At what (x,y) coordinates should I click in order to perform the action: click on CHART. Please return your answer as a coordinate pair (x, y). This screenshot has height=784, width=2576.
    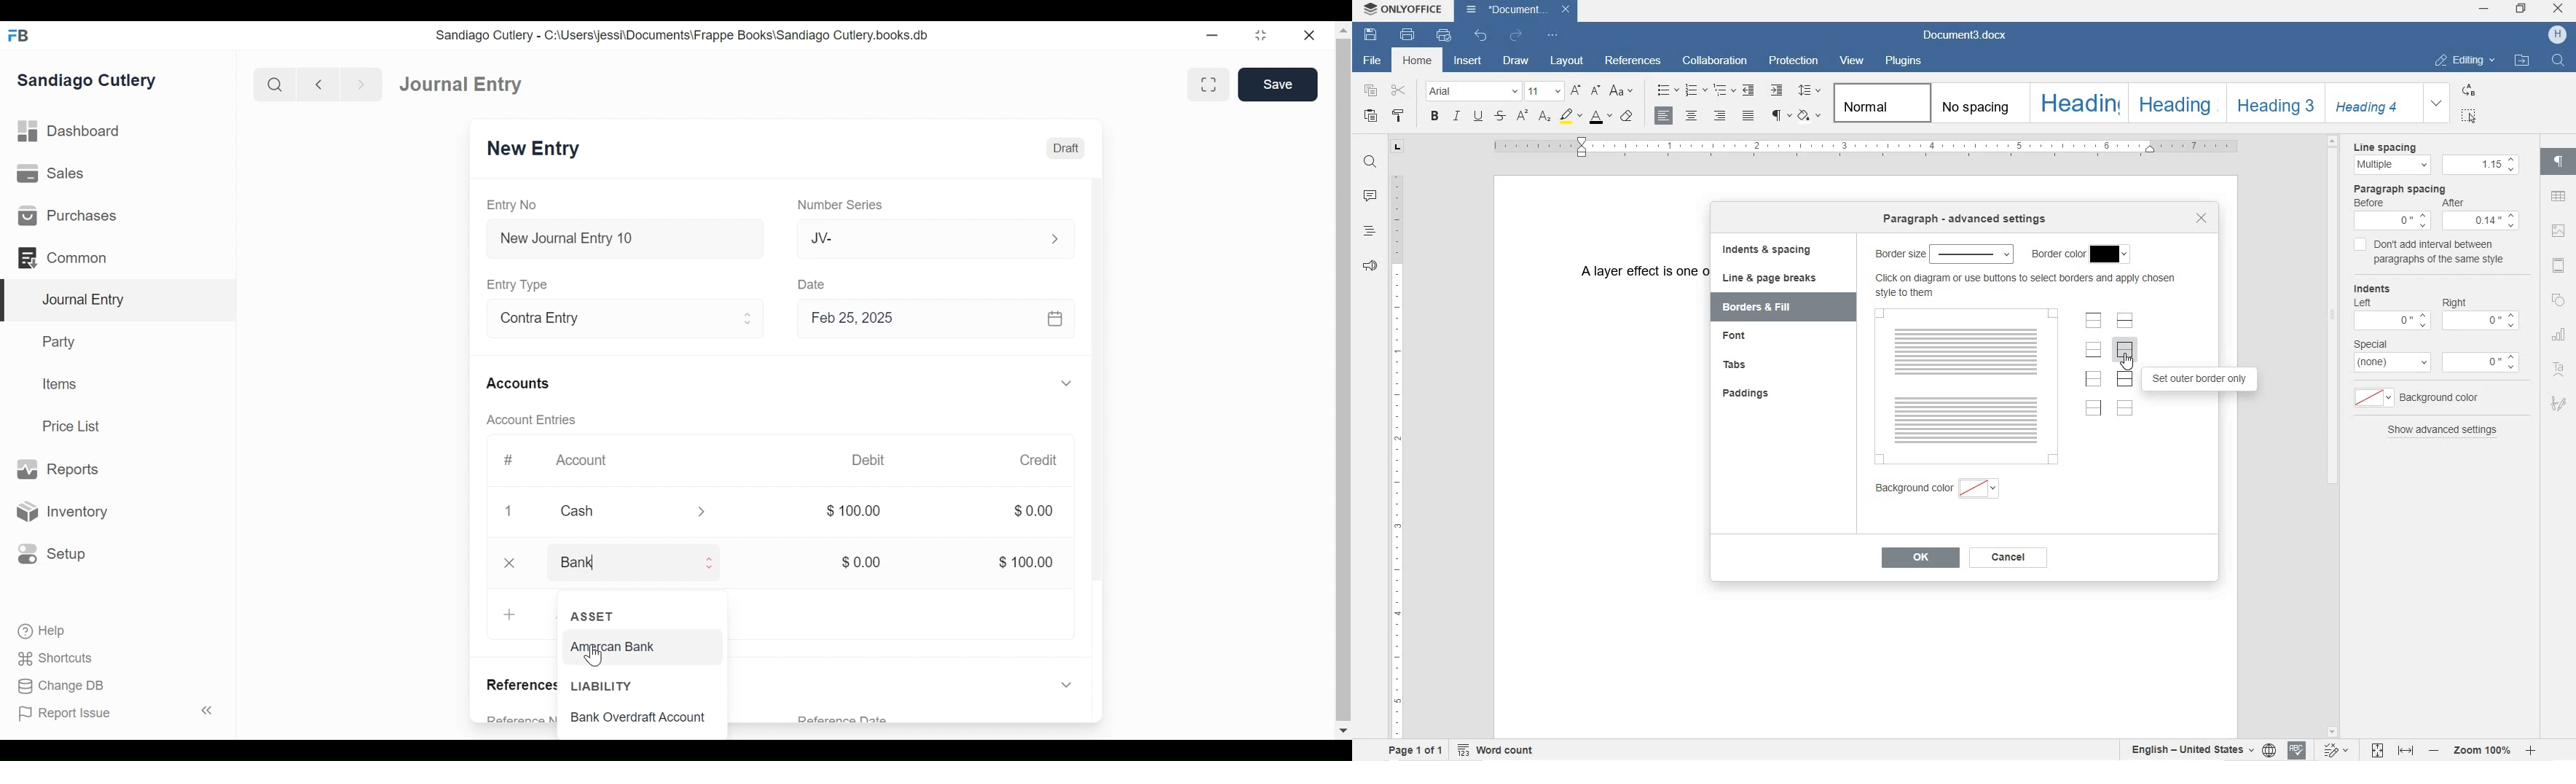
    Looking at the image, I should click on (2558, 334).